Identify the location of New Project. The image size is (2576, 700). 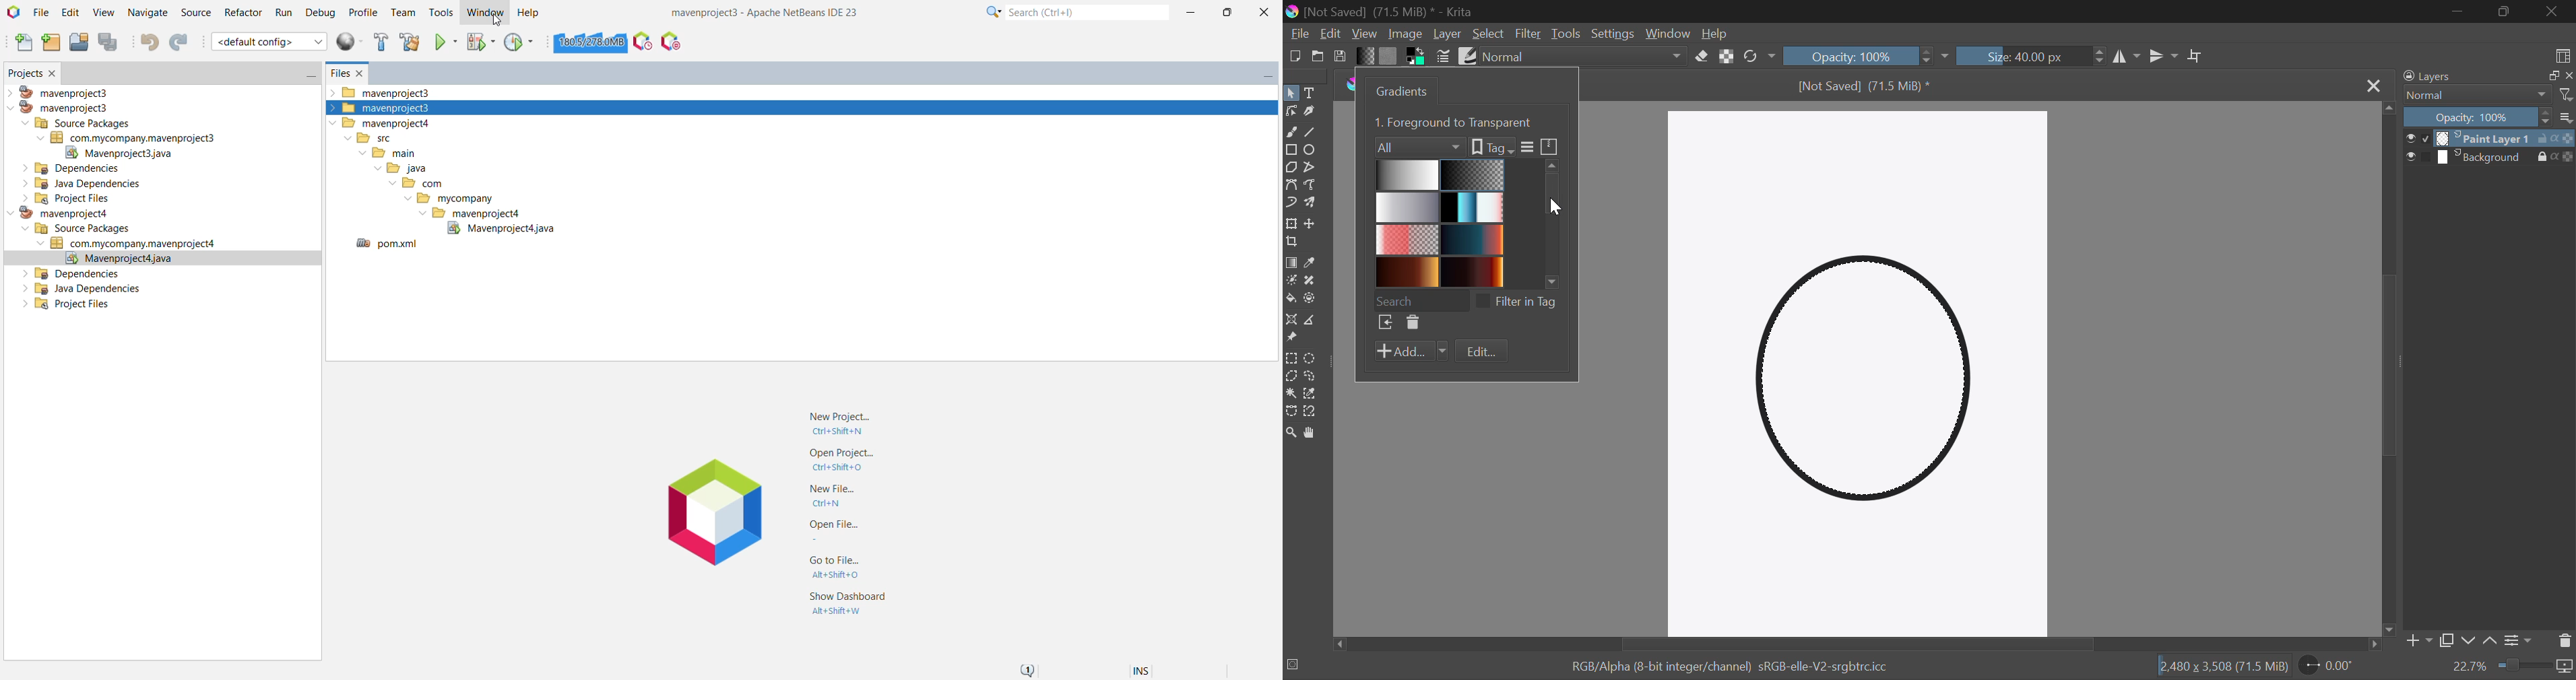
(48, 43).